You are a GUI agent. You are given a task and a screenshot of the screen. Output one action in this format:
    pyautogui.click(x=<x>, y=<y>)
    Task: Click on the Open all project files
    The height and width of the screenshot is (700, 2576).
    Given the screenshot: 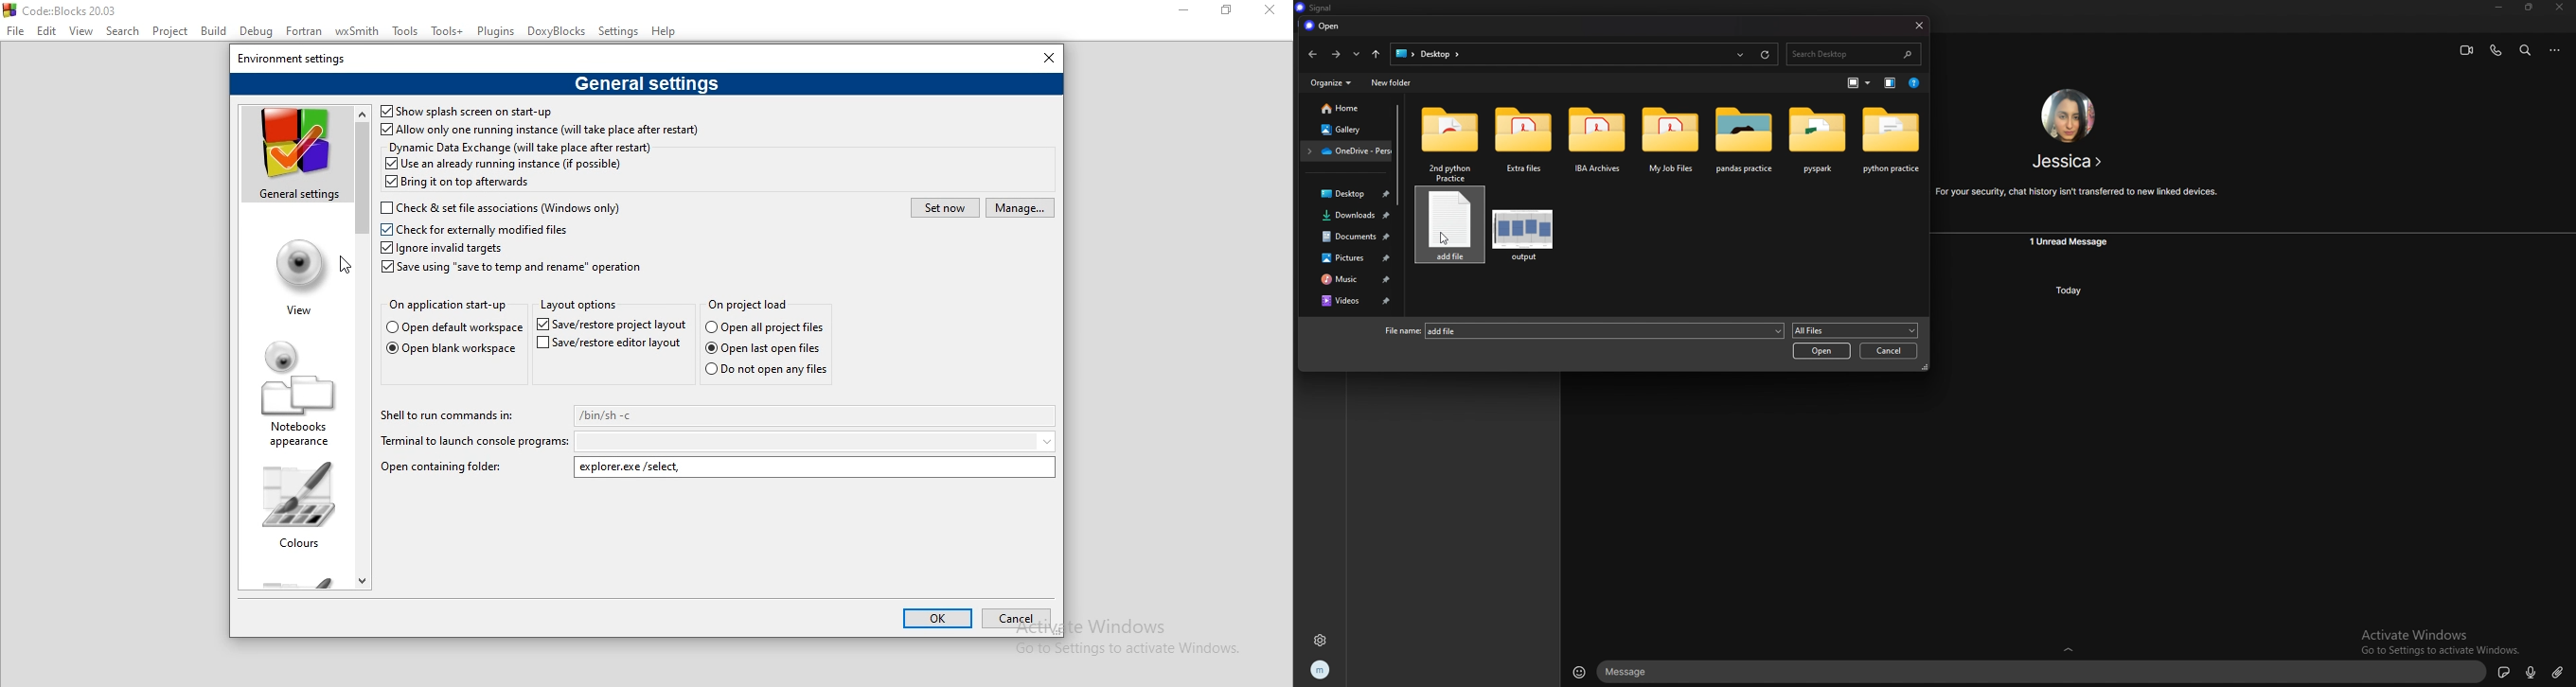 What is the action you would take?
    pyautogui.click(x=763, y=326)
    